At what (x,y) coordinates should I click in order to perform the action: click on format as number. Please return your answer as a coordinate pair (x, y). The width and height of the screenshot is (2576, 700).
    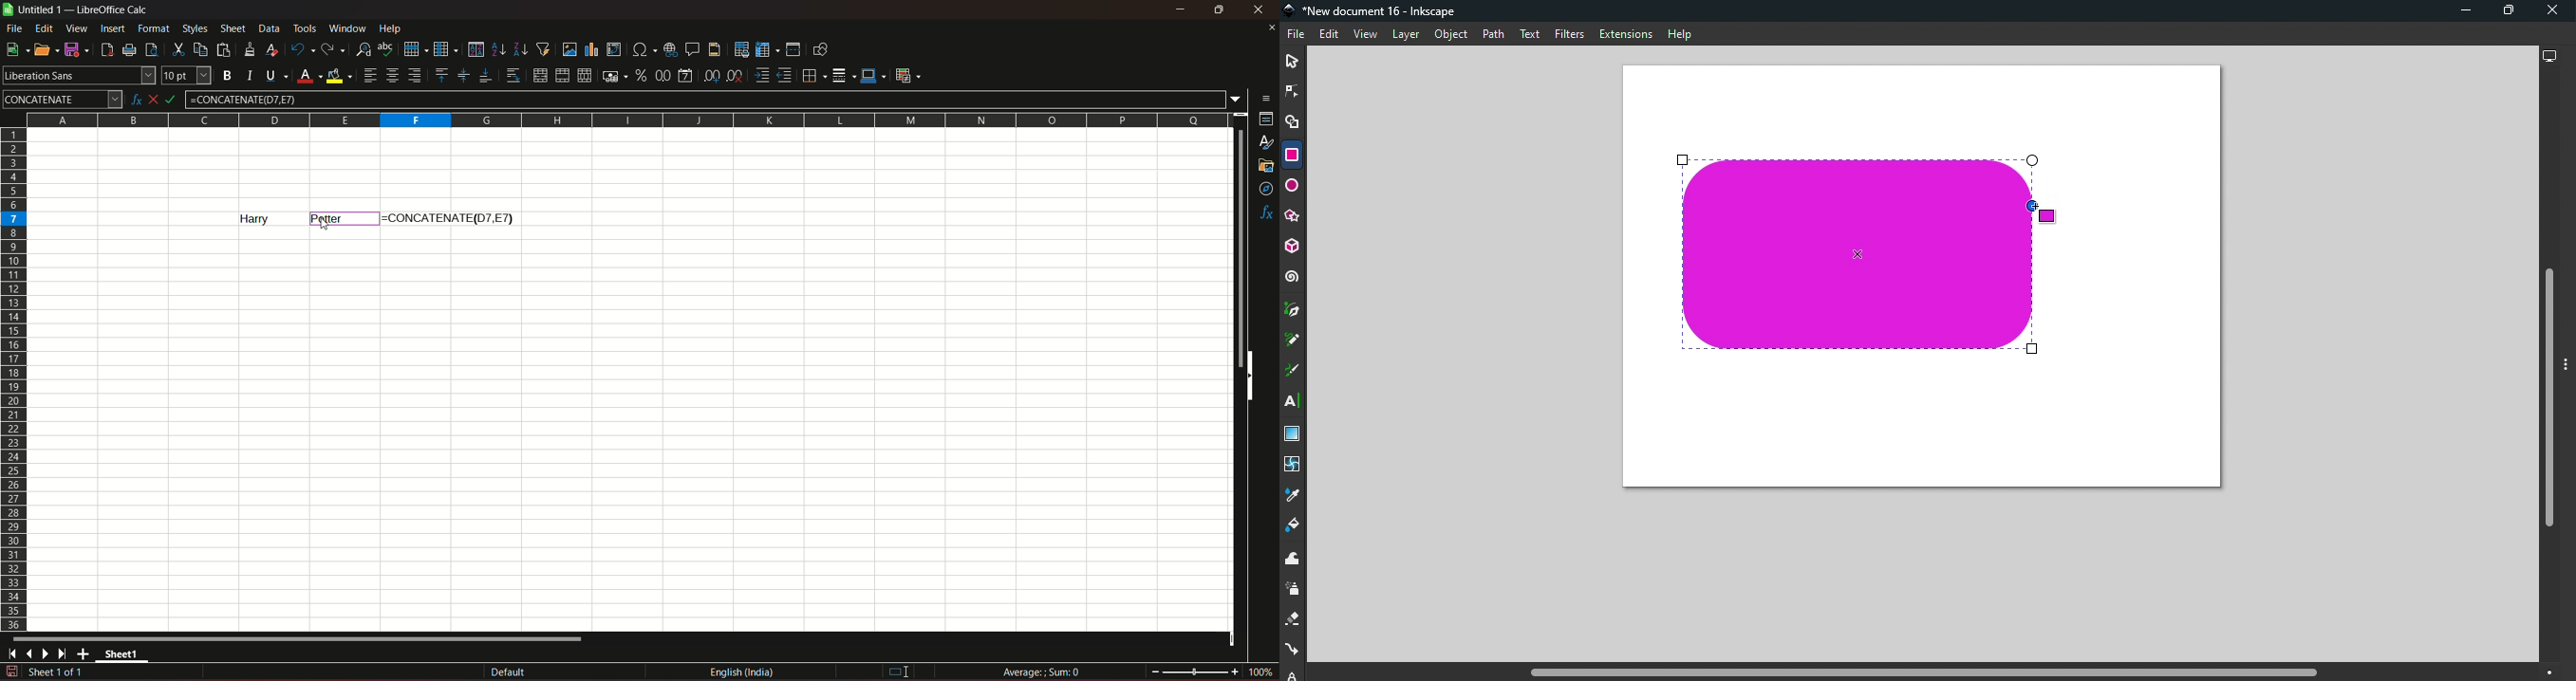
    Looking at the image, I should click on (663, 75).